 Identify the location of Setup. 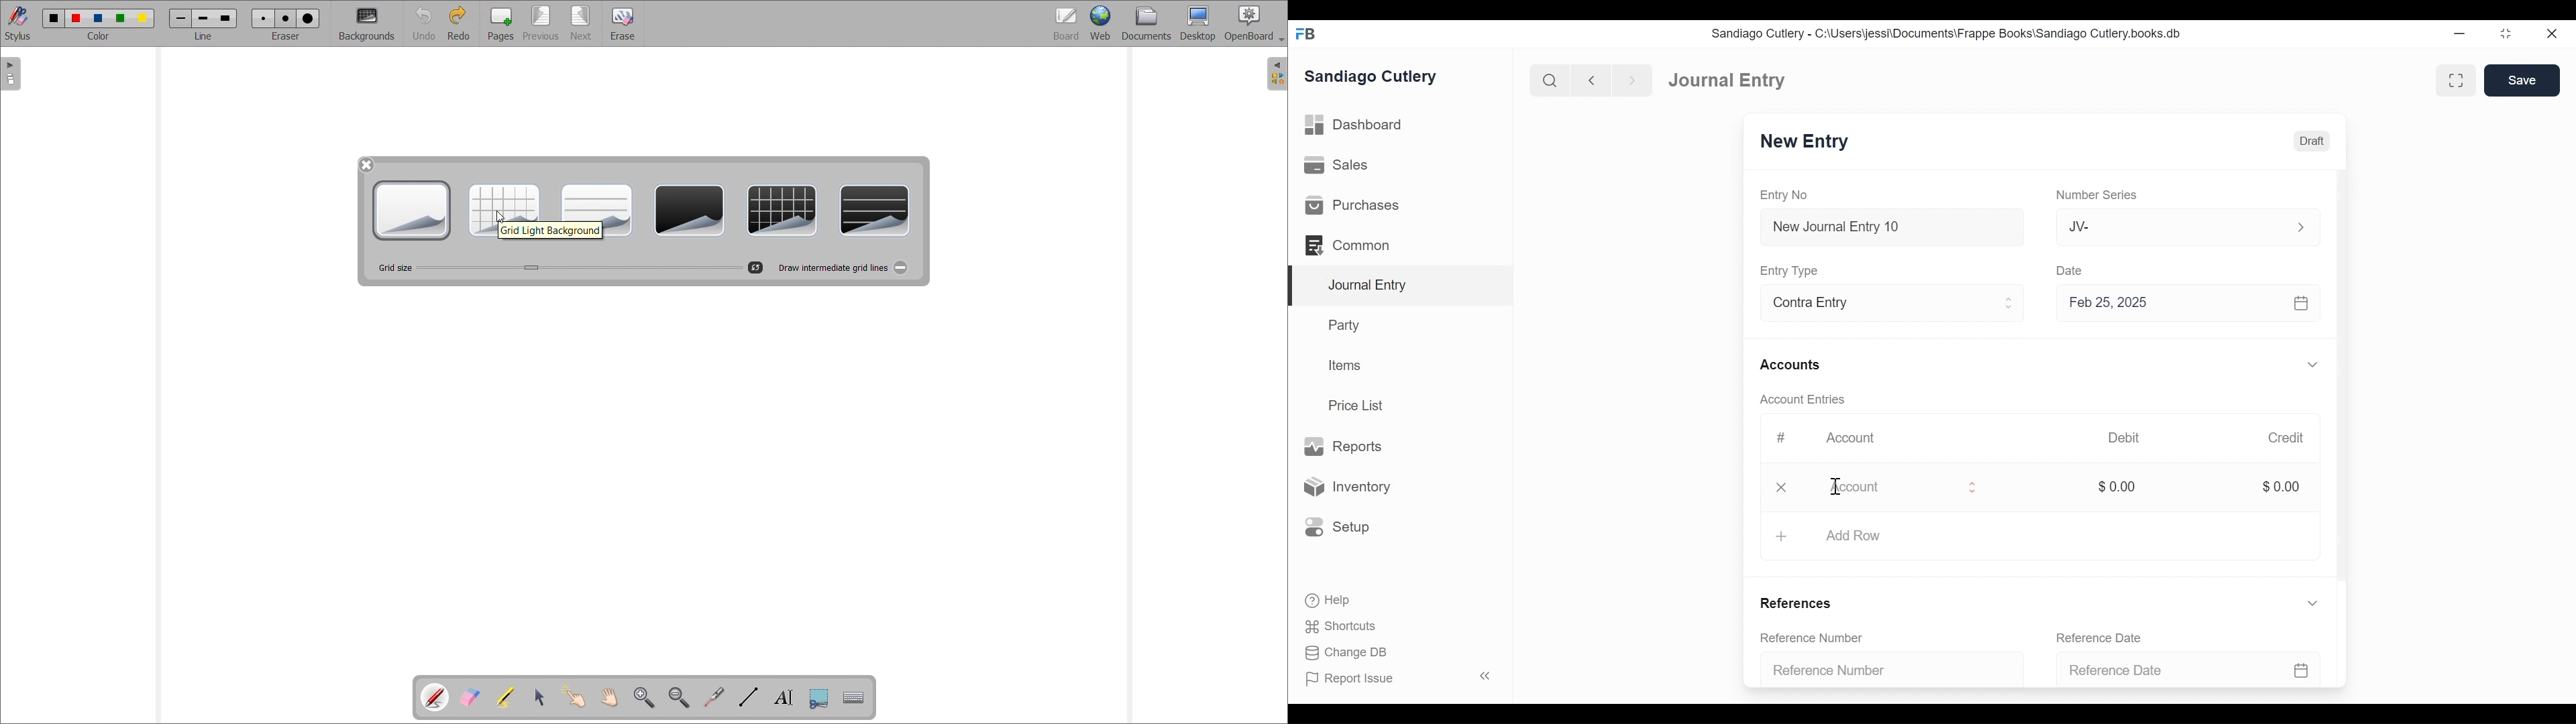
(1338, 526).